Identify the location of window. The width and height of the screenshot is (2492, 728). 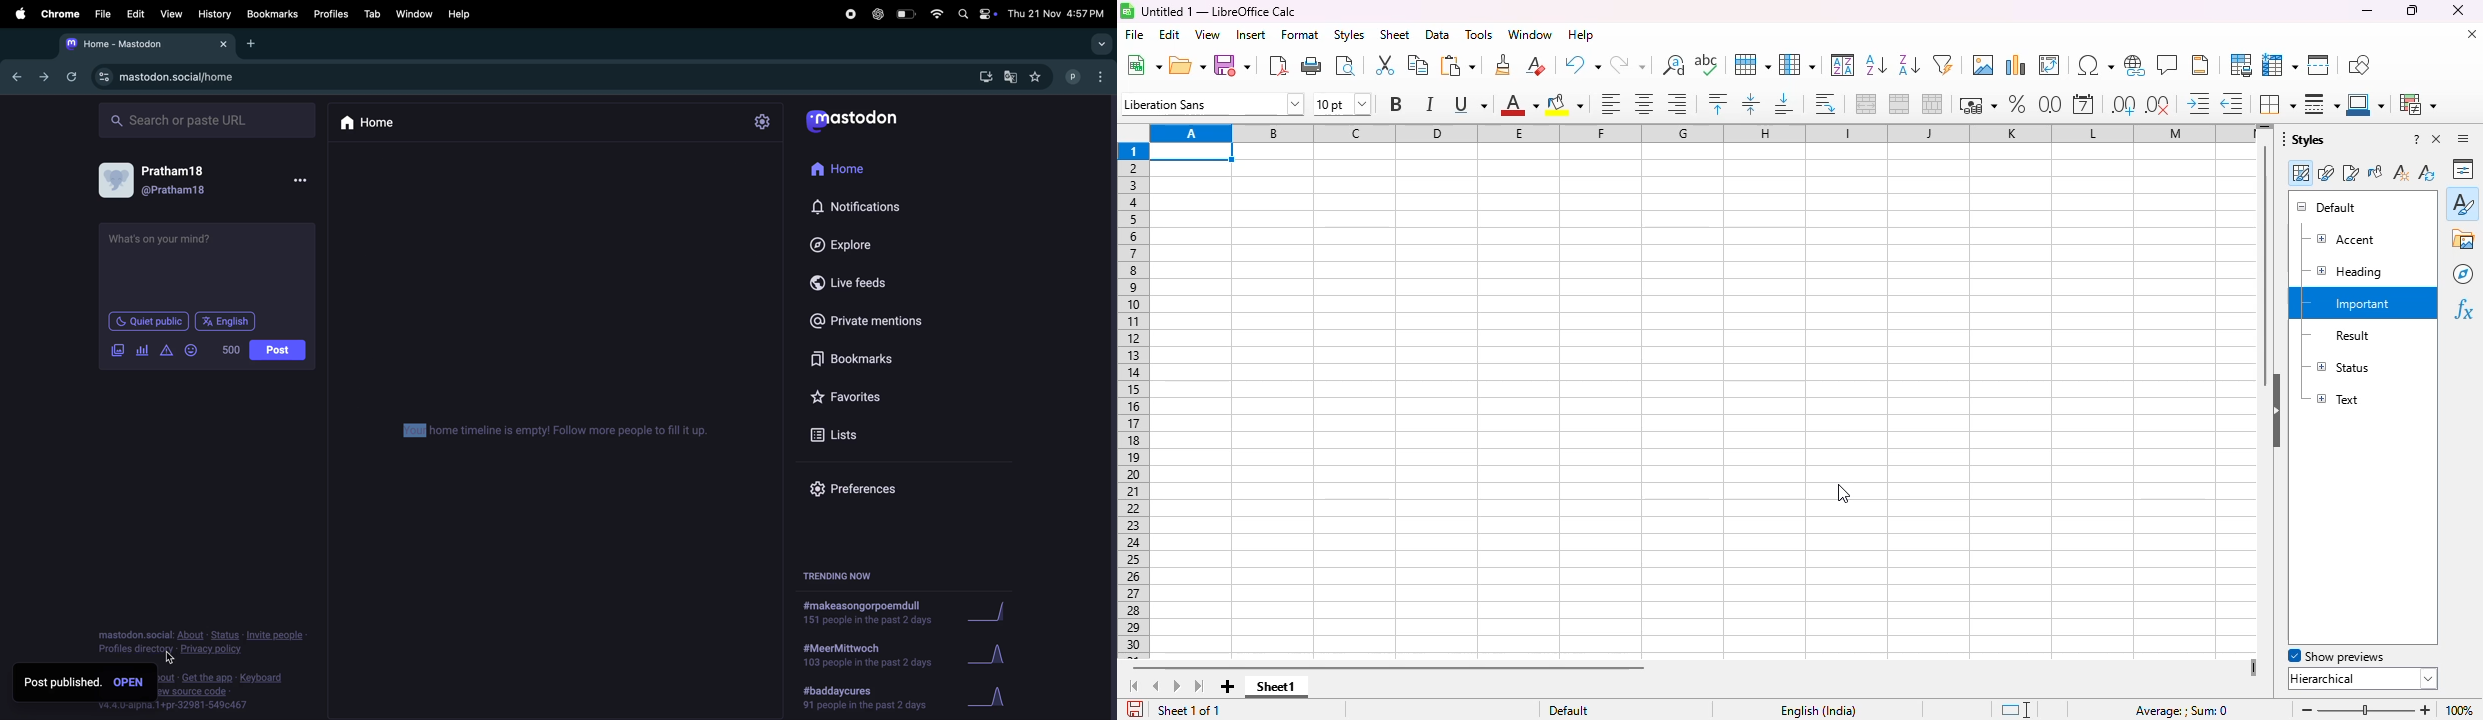
(414, 13).